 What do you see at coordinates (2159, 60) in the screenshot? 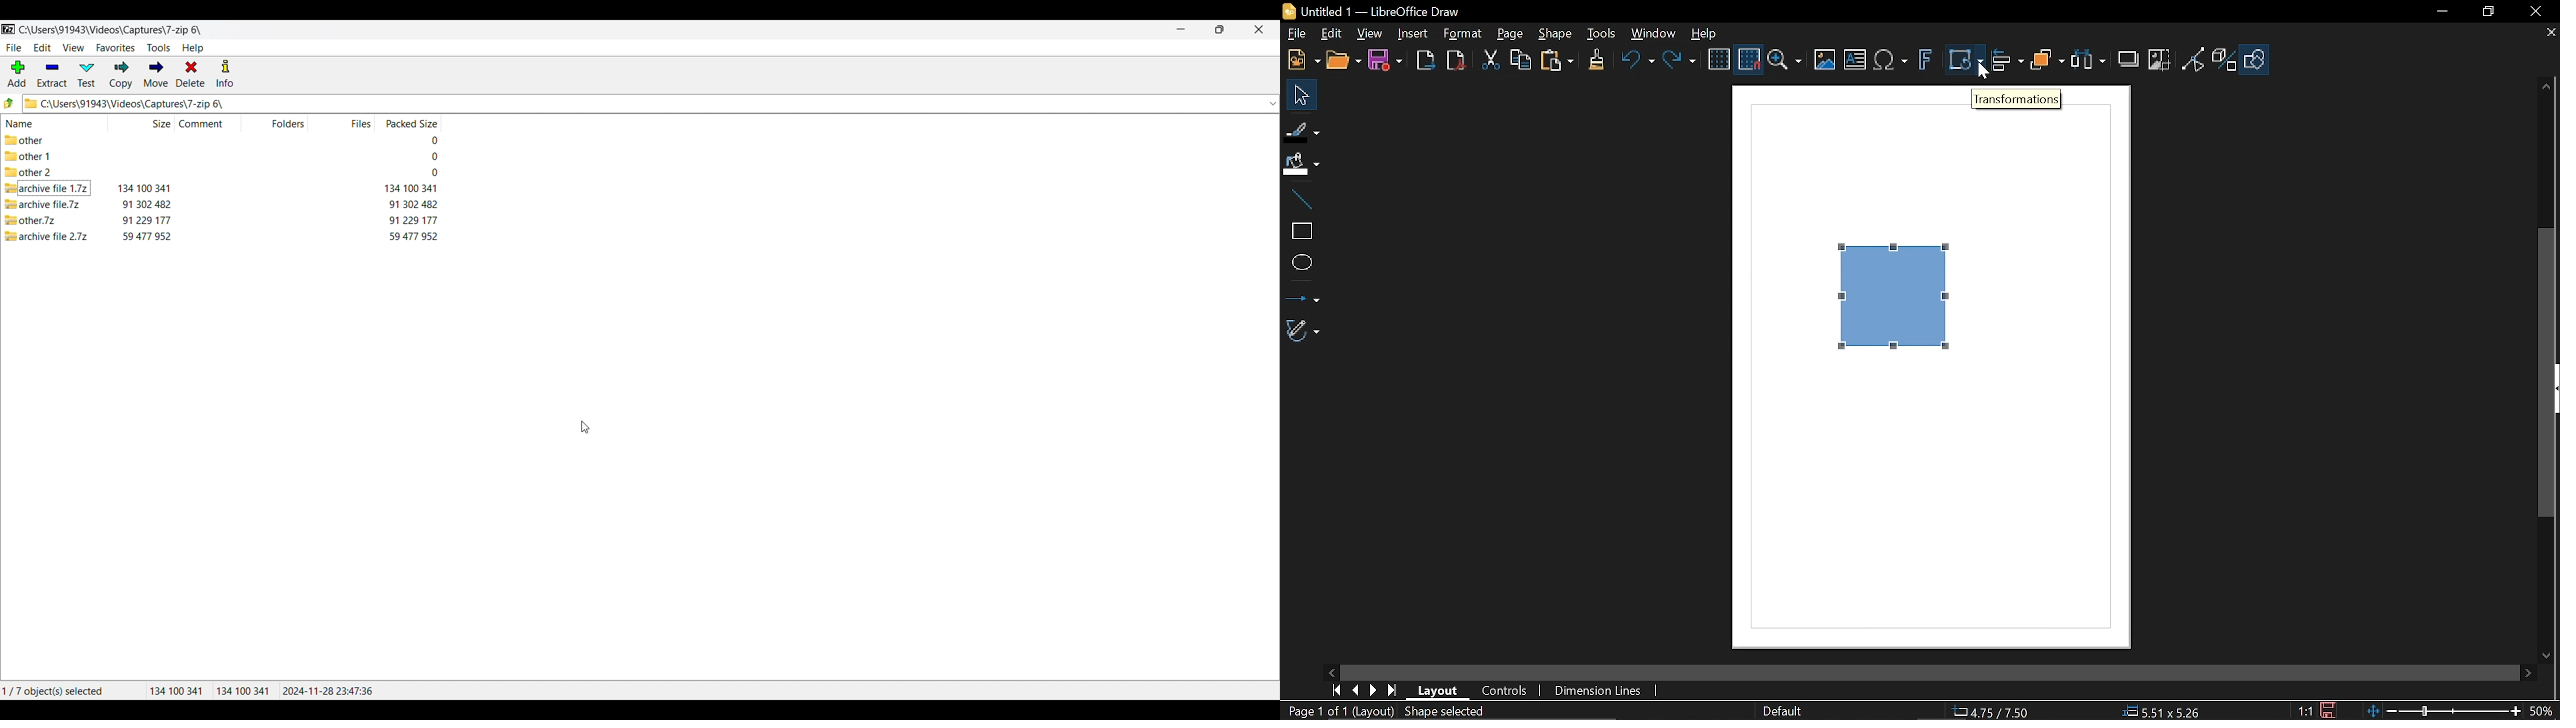
I see `Crop` at bounding box center [2159, 60].